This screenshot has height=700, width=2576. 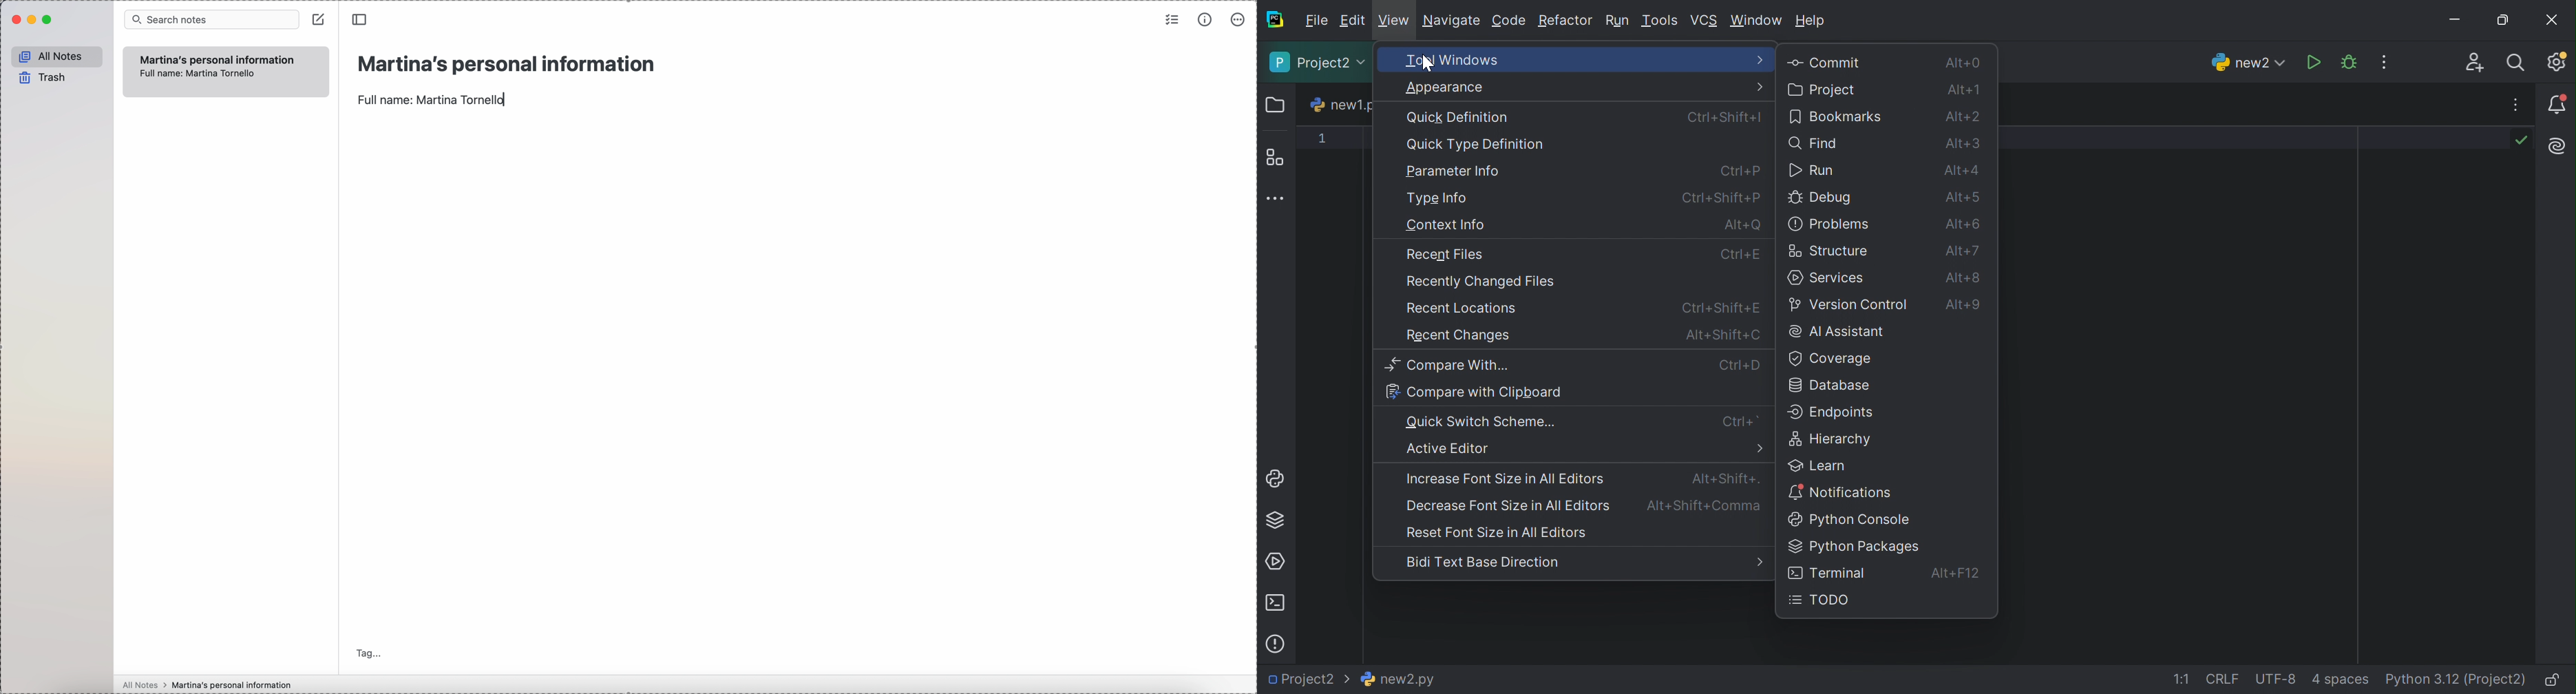 I want to click on PyCharm icon, so click(x=1272, y=19).